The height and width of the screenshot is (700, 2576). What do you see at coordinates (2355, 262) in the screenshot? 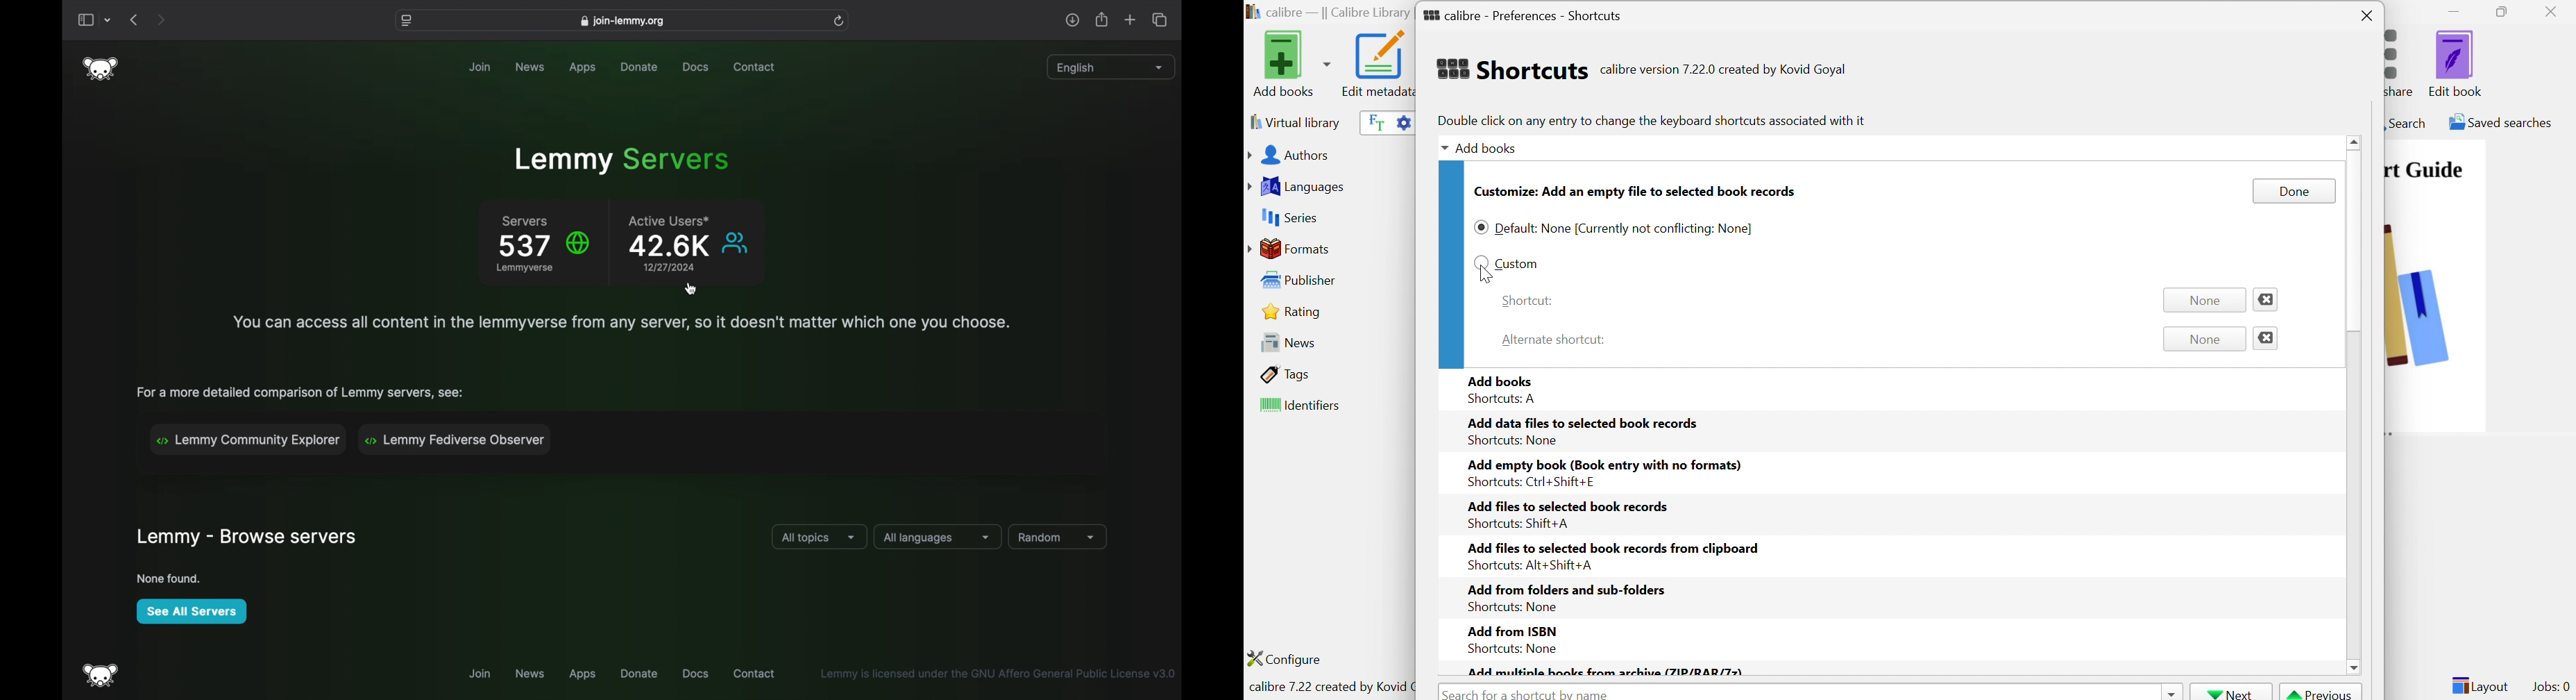
I see `Scroll Bar` at bounding box center [2355, 262].